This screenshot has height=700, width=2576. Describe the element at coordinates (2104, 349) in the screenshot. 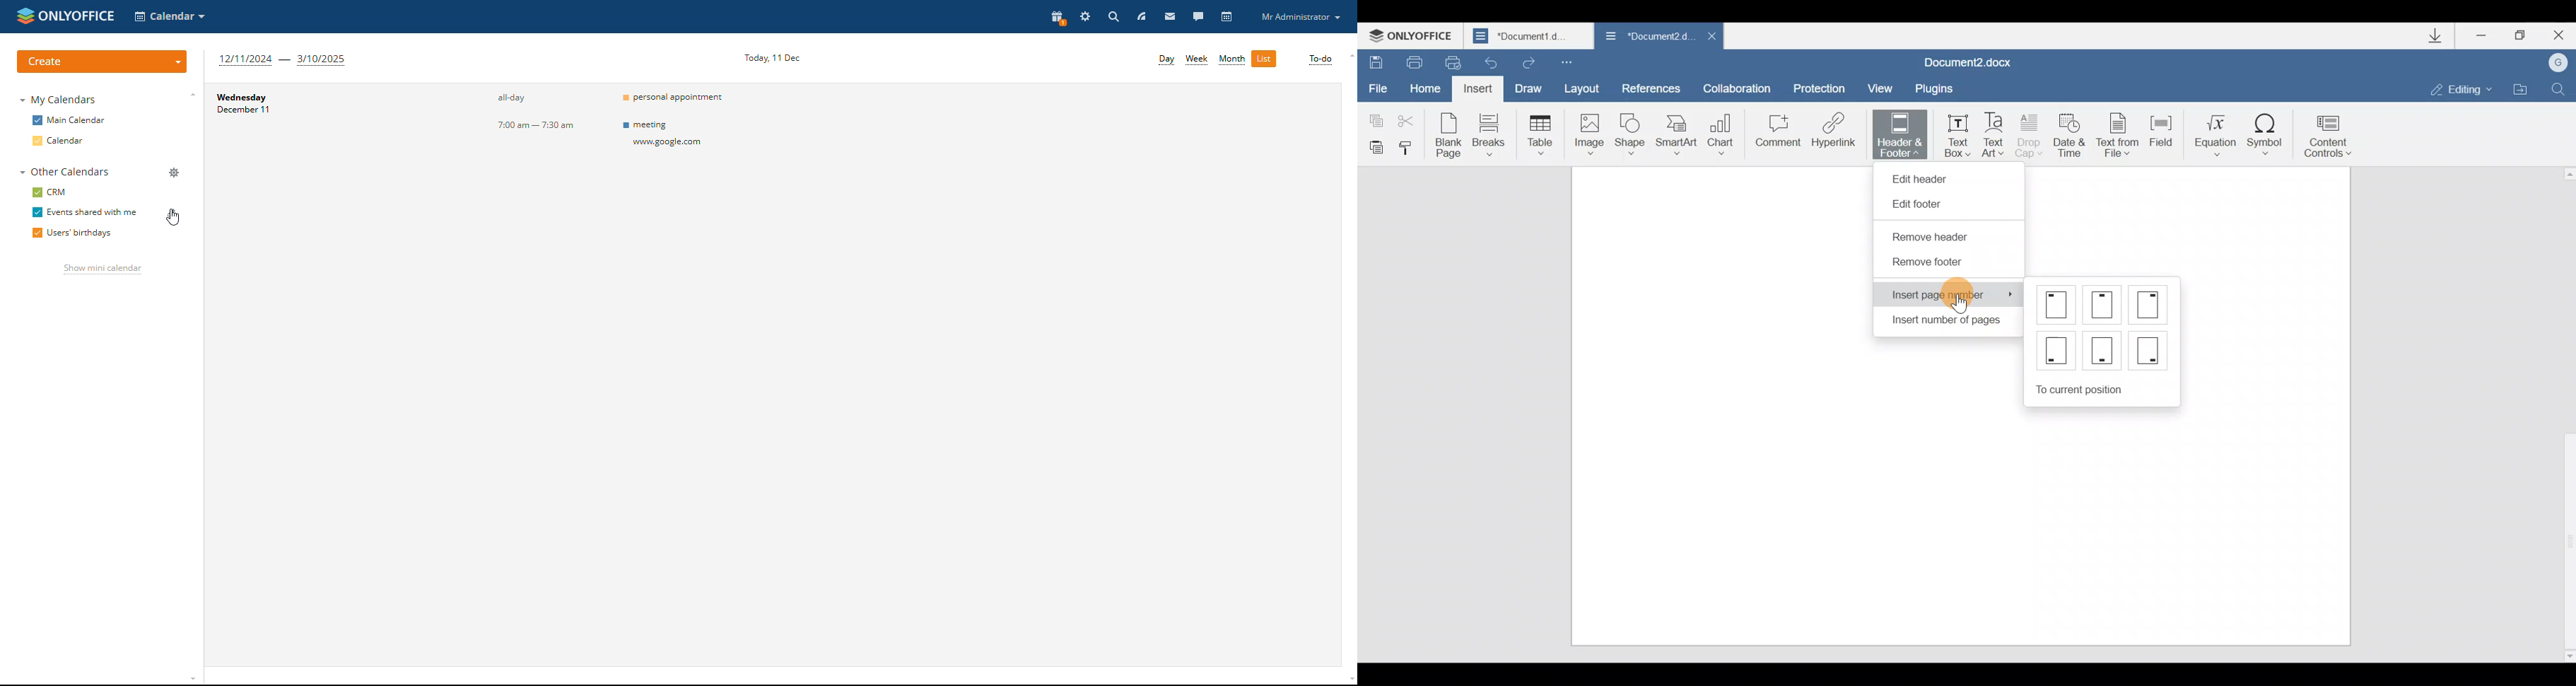

I see `Position 5` at that location.